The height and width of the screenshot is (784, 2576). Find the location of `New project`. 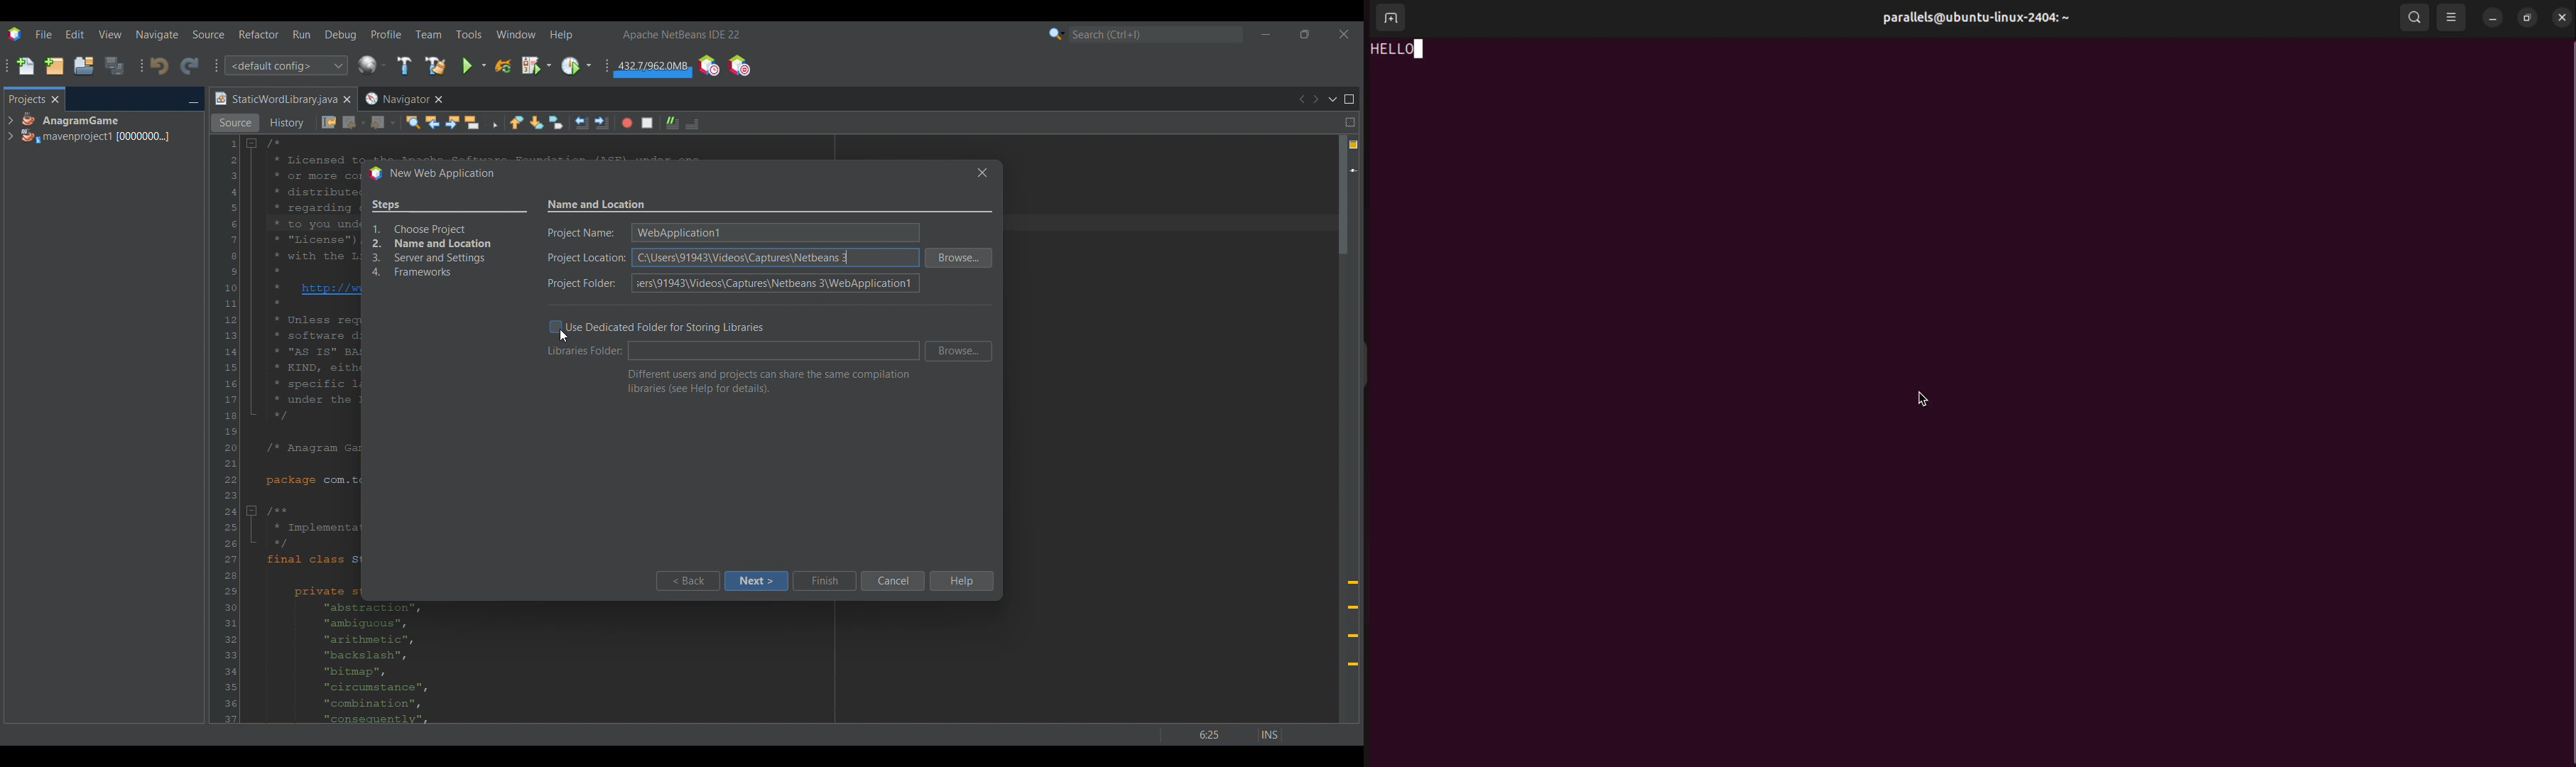

New project is located at coordinates (54, 65).